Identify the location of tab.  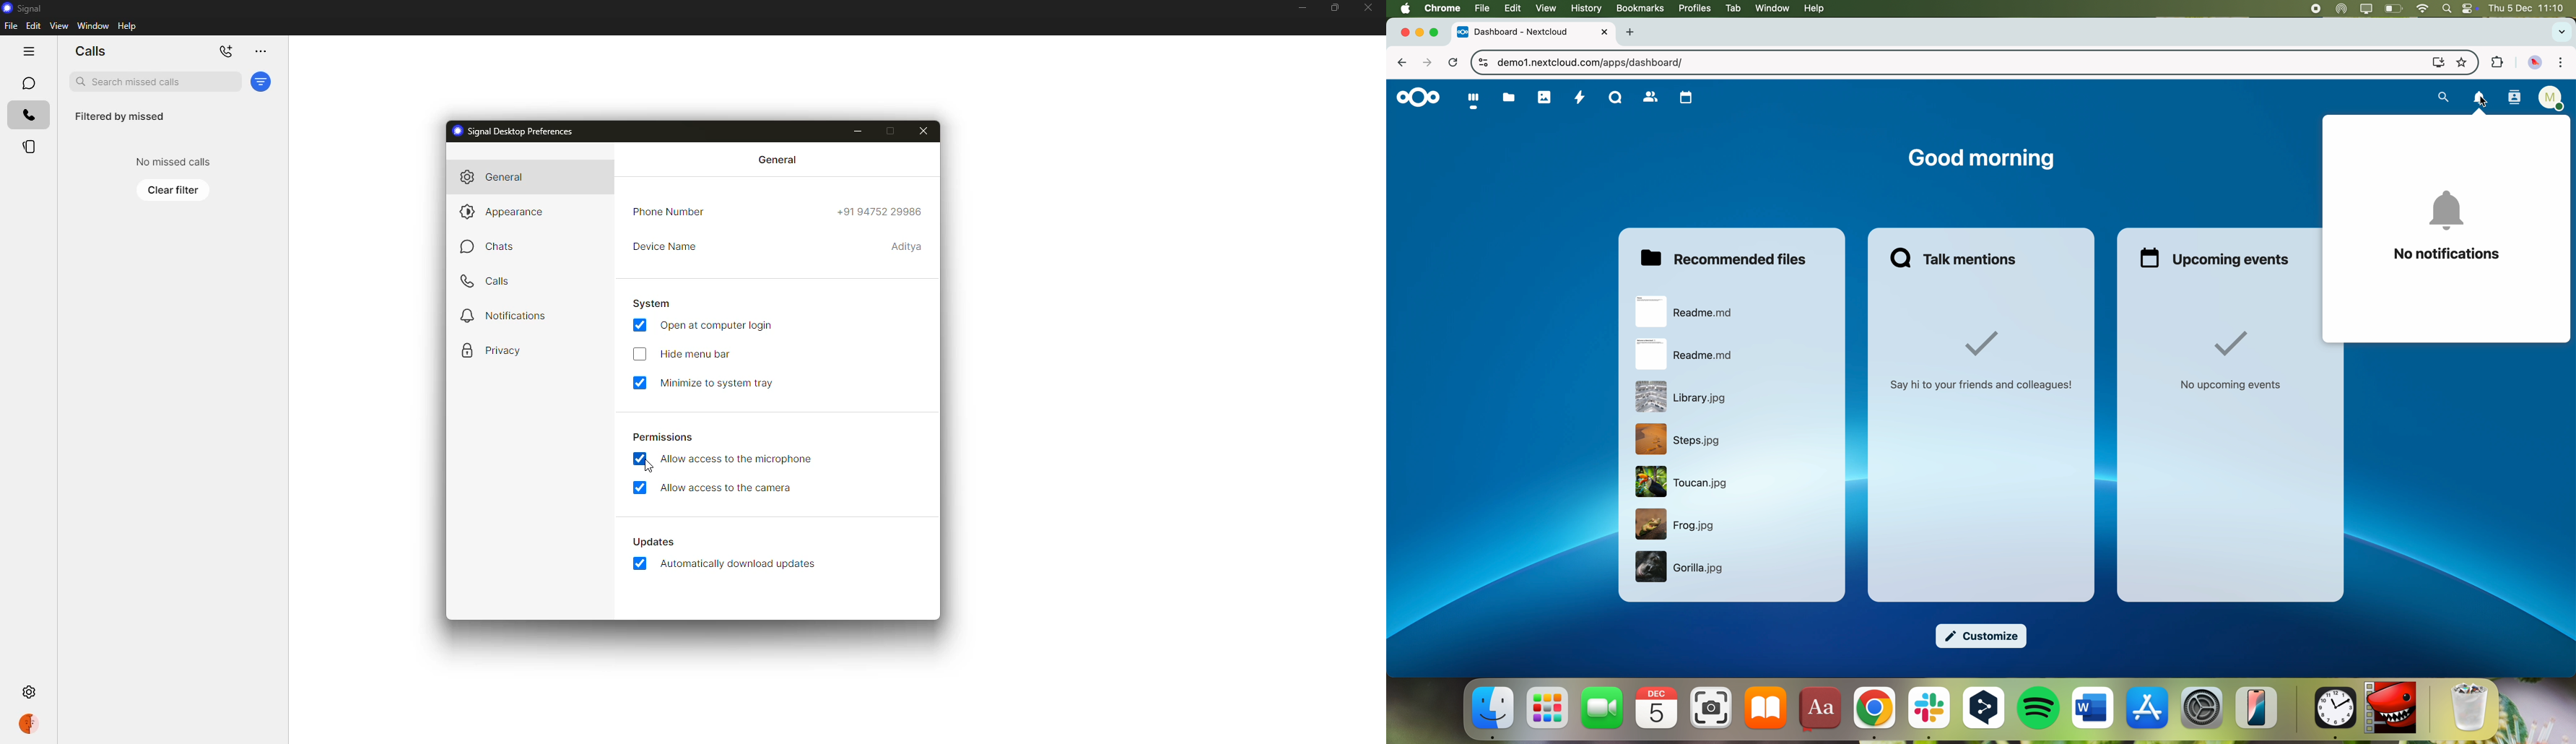
(1535, 32).